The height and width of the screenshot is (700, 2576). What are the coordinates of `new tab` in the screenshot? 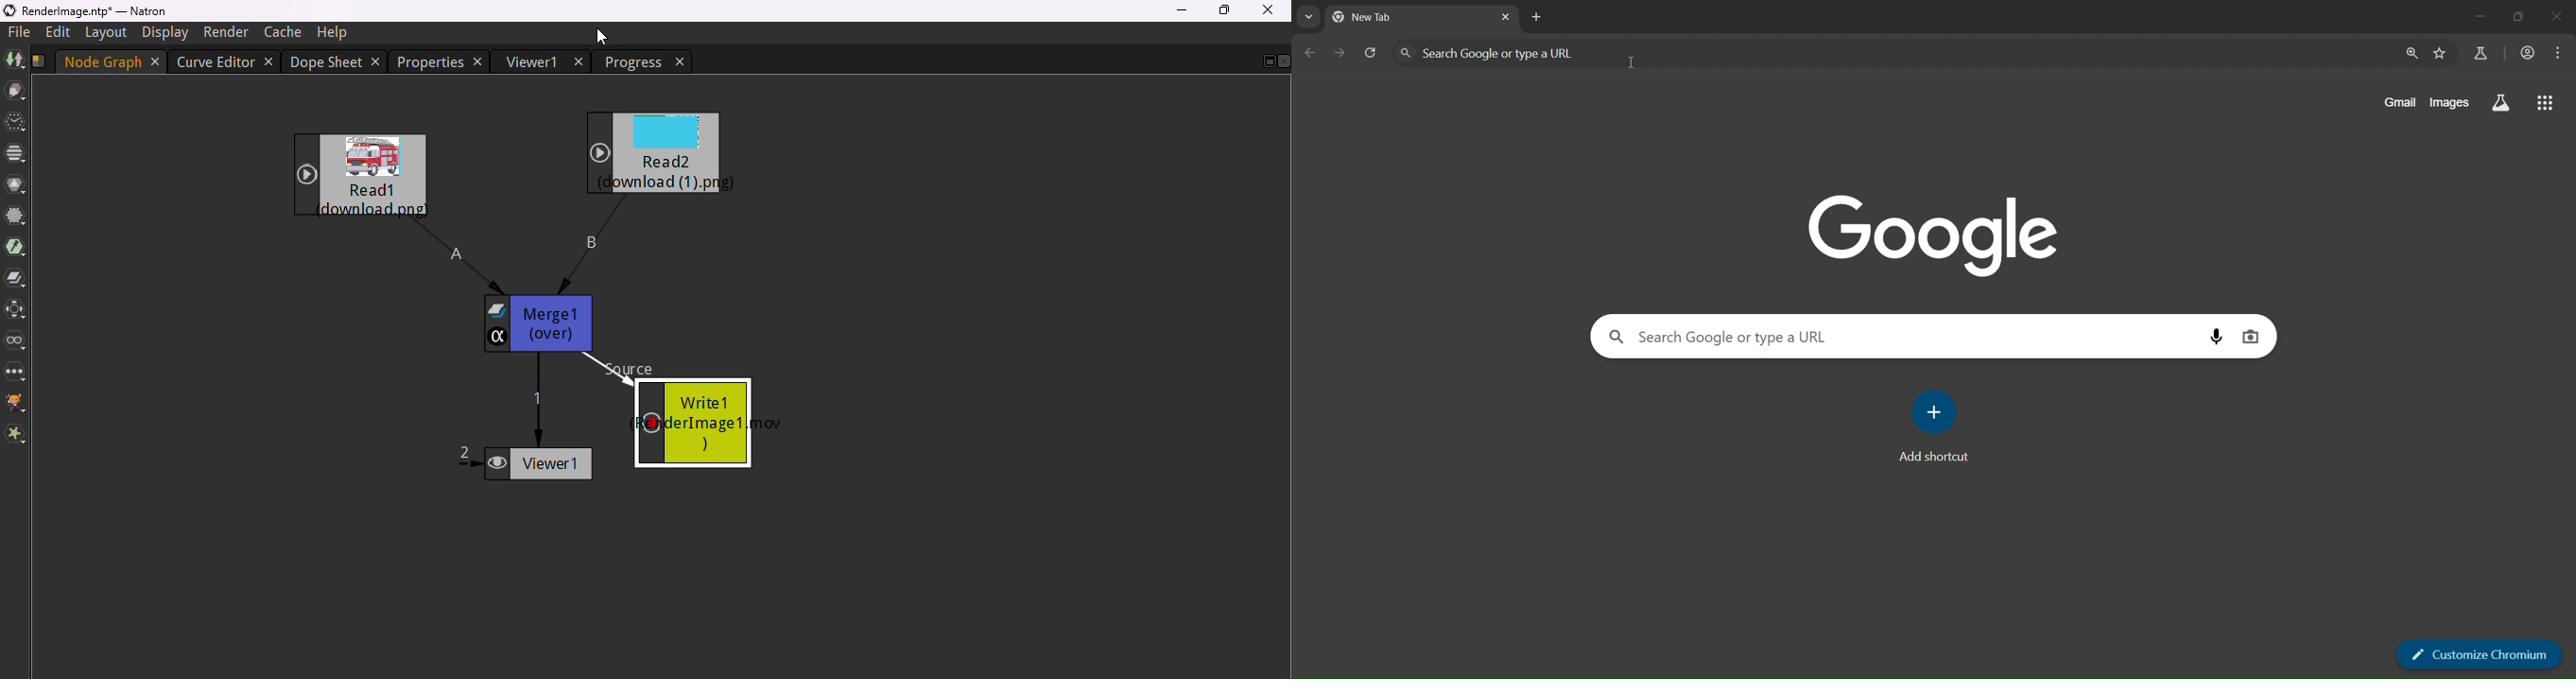 It's located at (1539, 18).